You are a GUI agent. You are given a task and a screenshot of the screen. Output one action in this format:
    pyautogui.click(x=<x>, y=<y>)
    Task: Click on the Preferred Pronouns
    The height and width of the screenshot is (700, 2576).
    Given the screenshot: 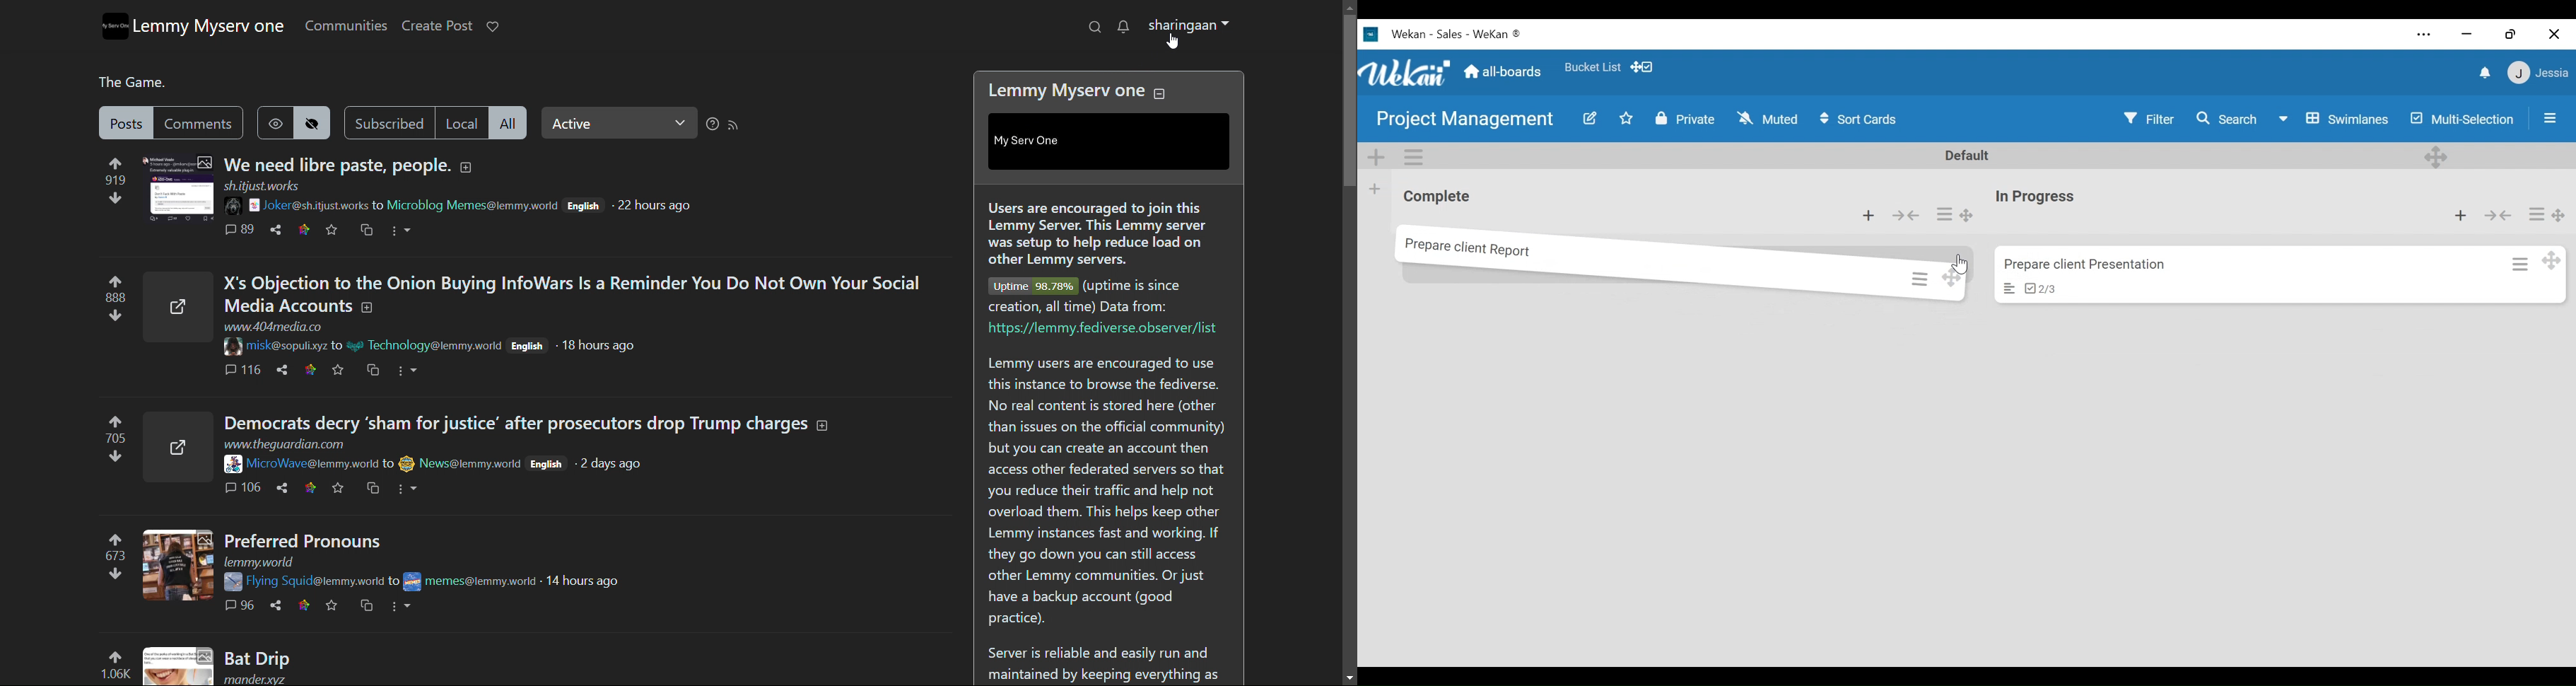 What is the action you would take?
    pyautogui.click(x=307, y=540)
    